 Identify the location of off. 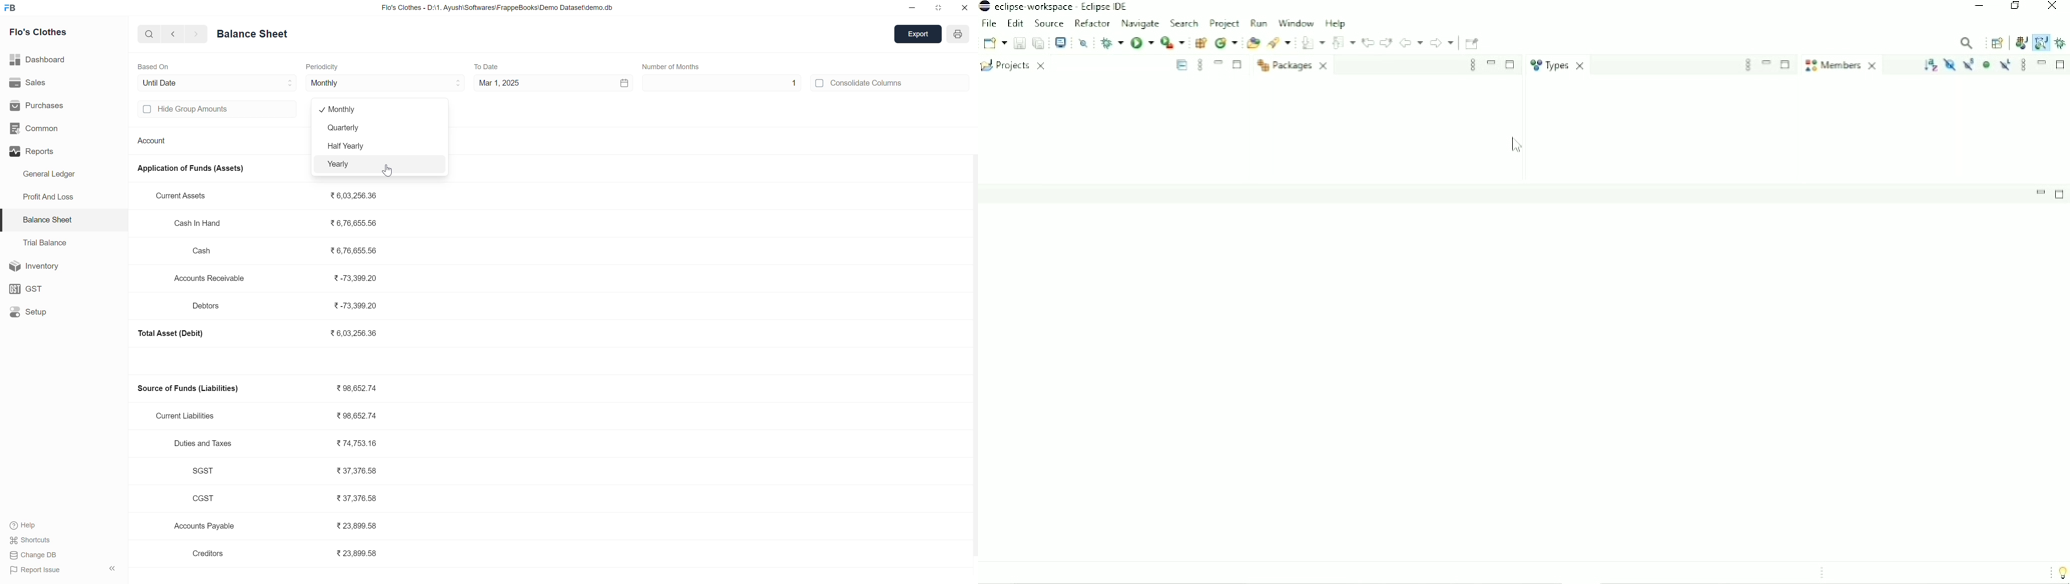
(820, 84).